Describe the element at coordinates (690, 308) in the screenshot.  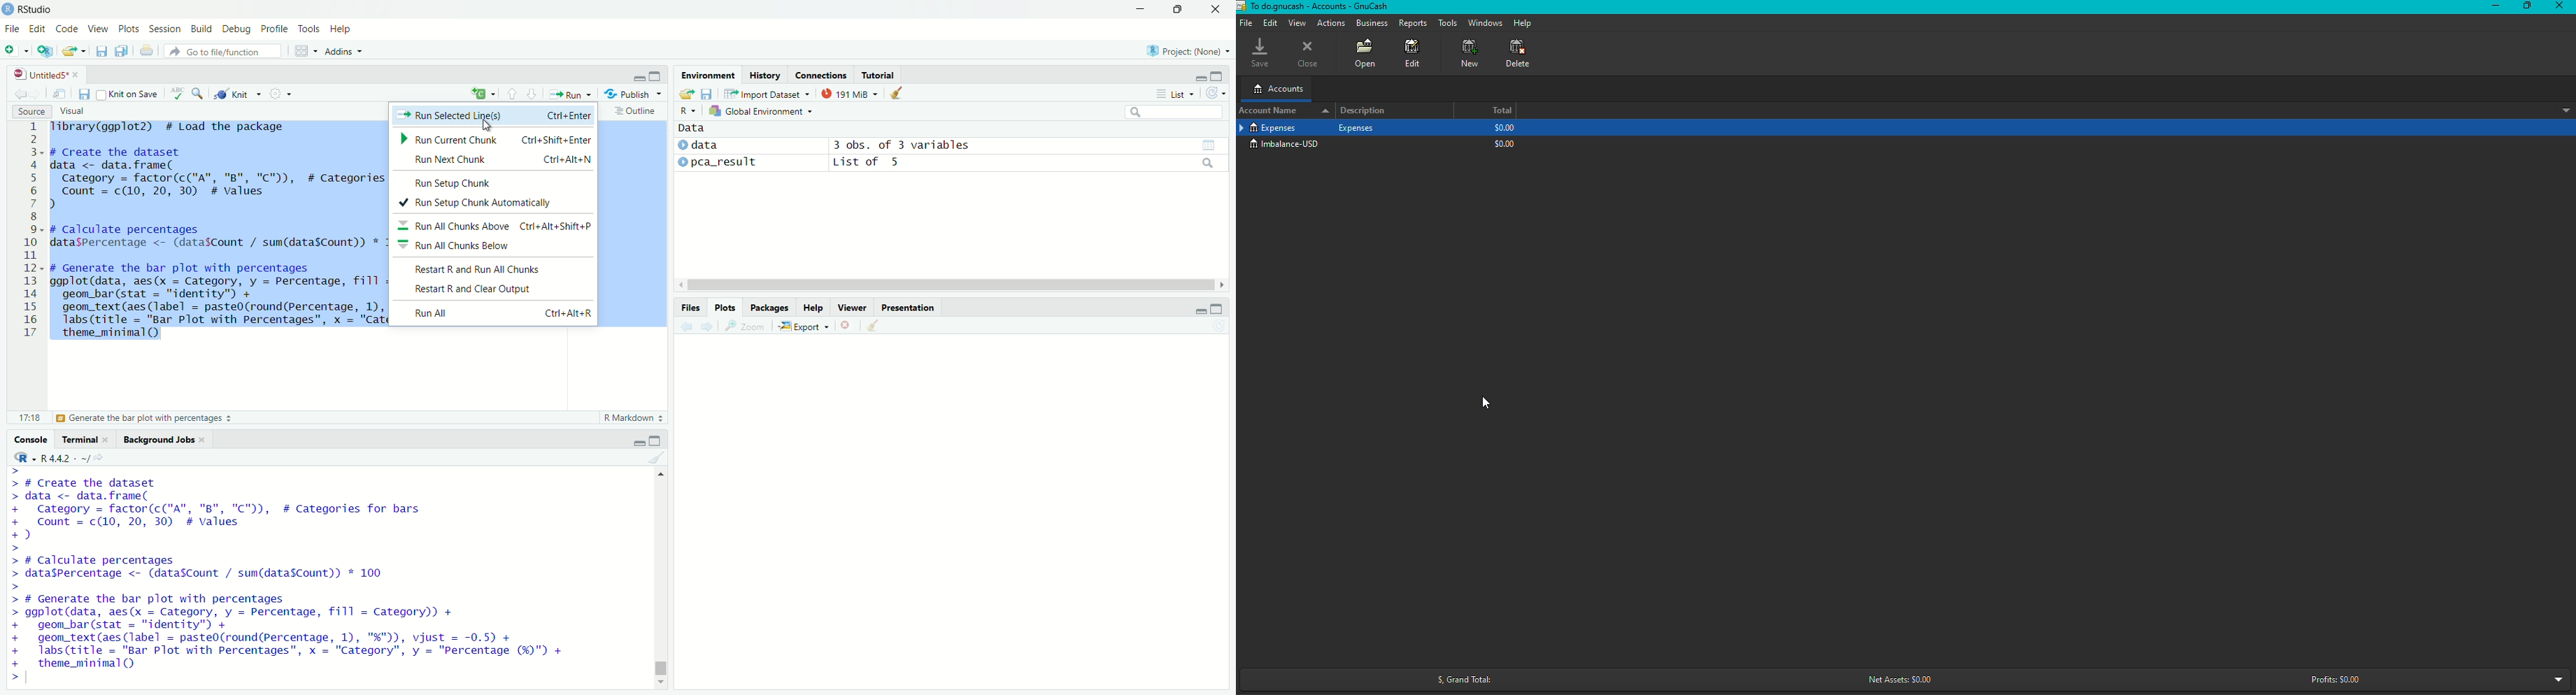
I see `Files` at that location.